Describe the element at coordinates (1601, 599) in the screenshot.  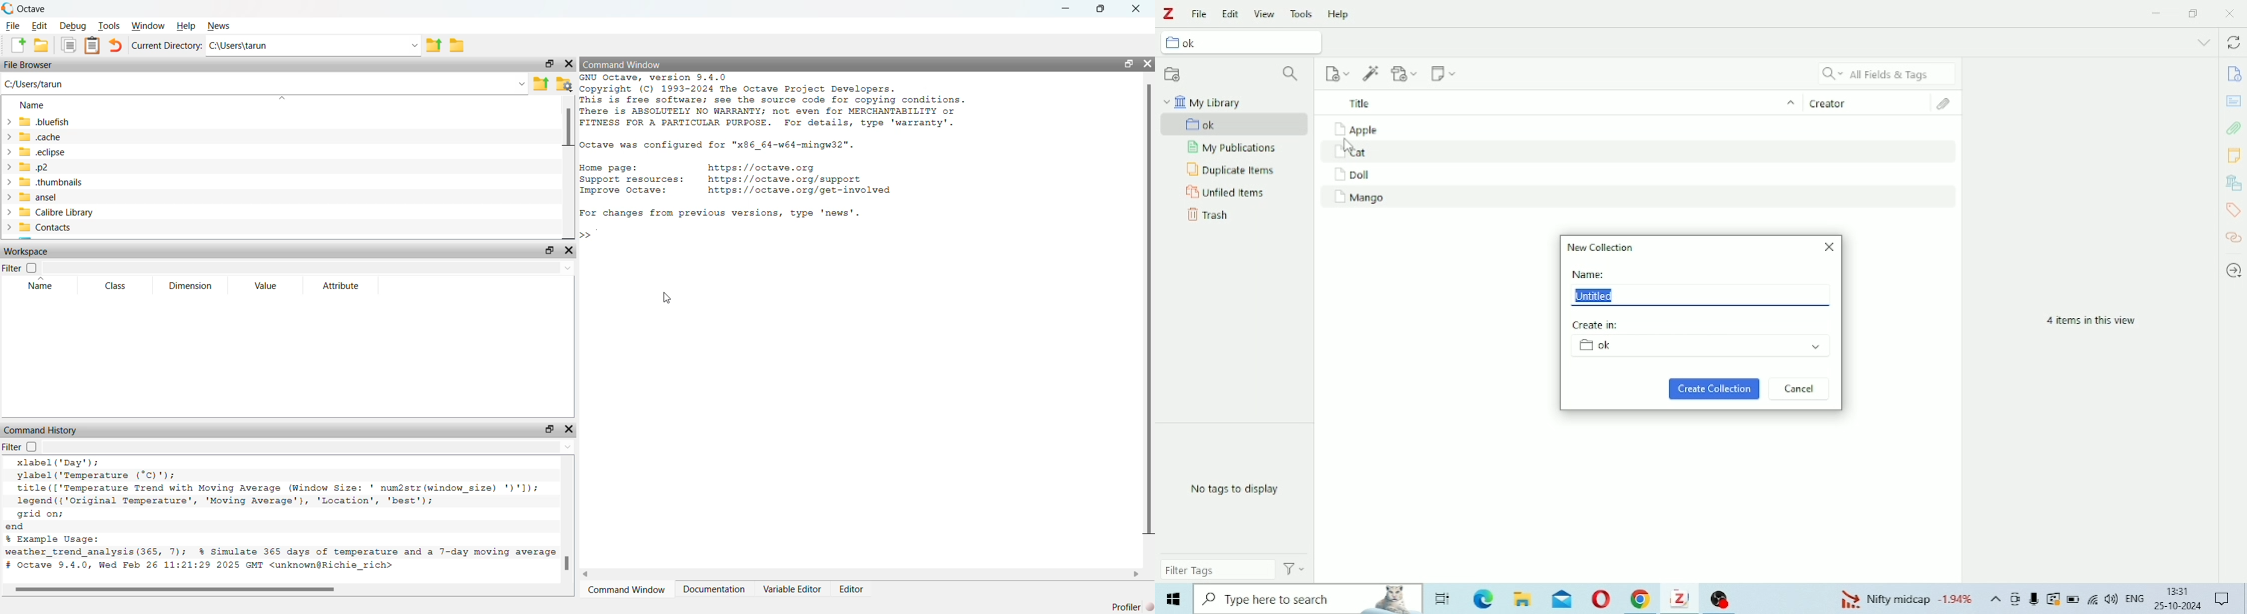
I see `Opera Mini` at that location.